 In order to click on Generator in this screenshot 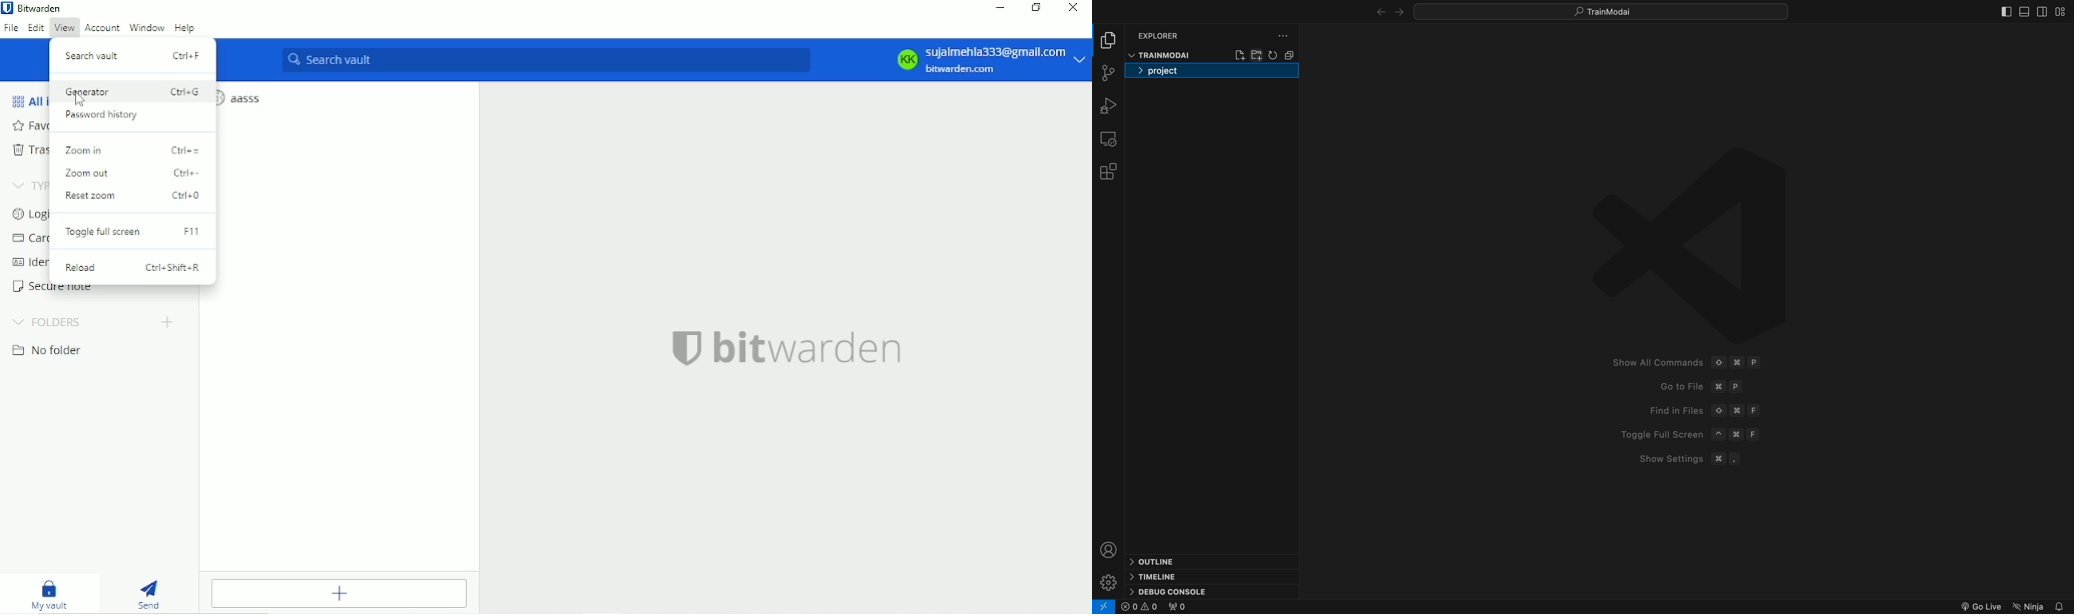, I will do `click(133, 92)`.